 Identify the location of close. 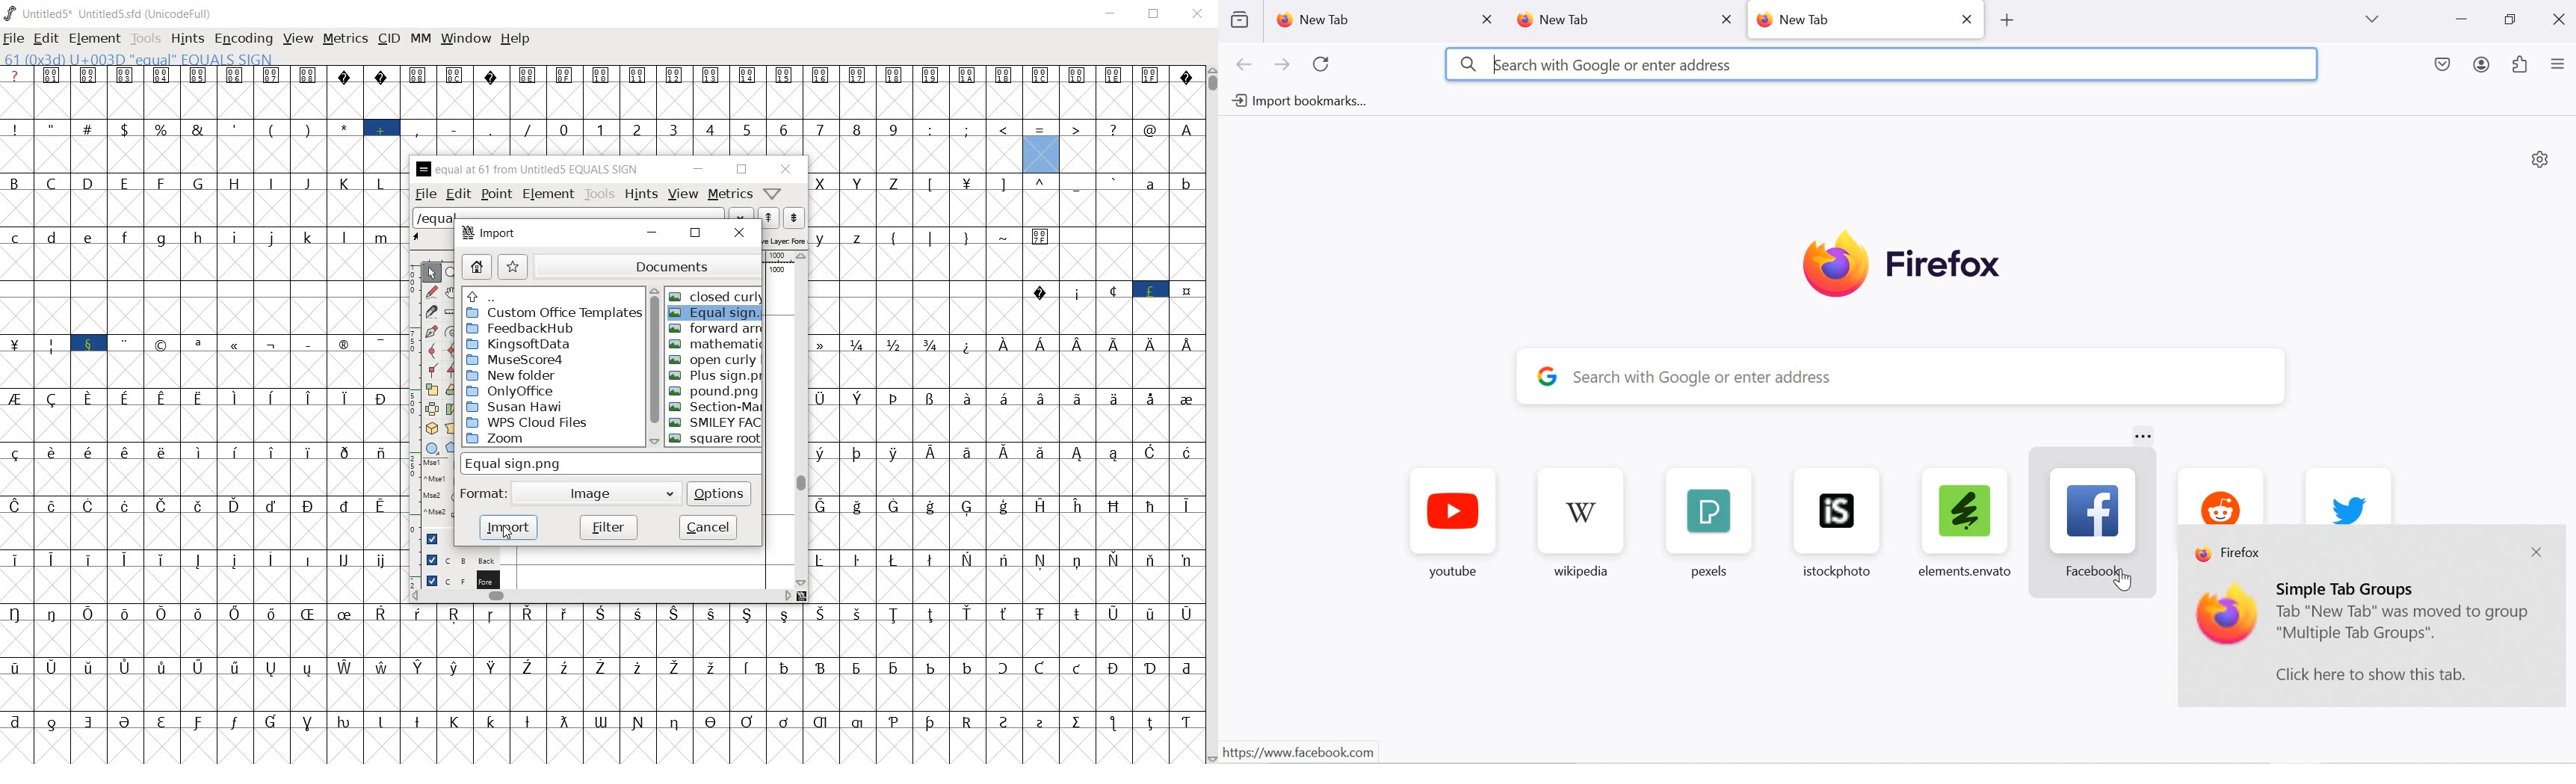
(787, 170).